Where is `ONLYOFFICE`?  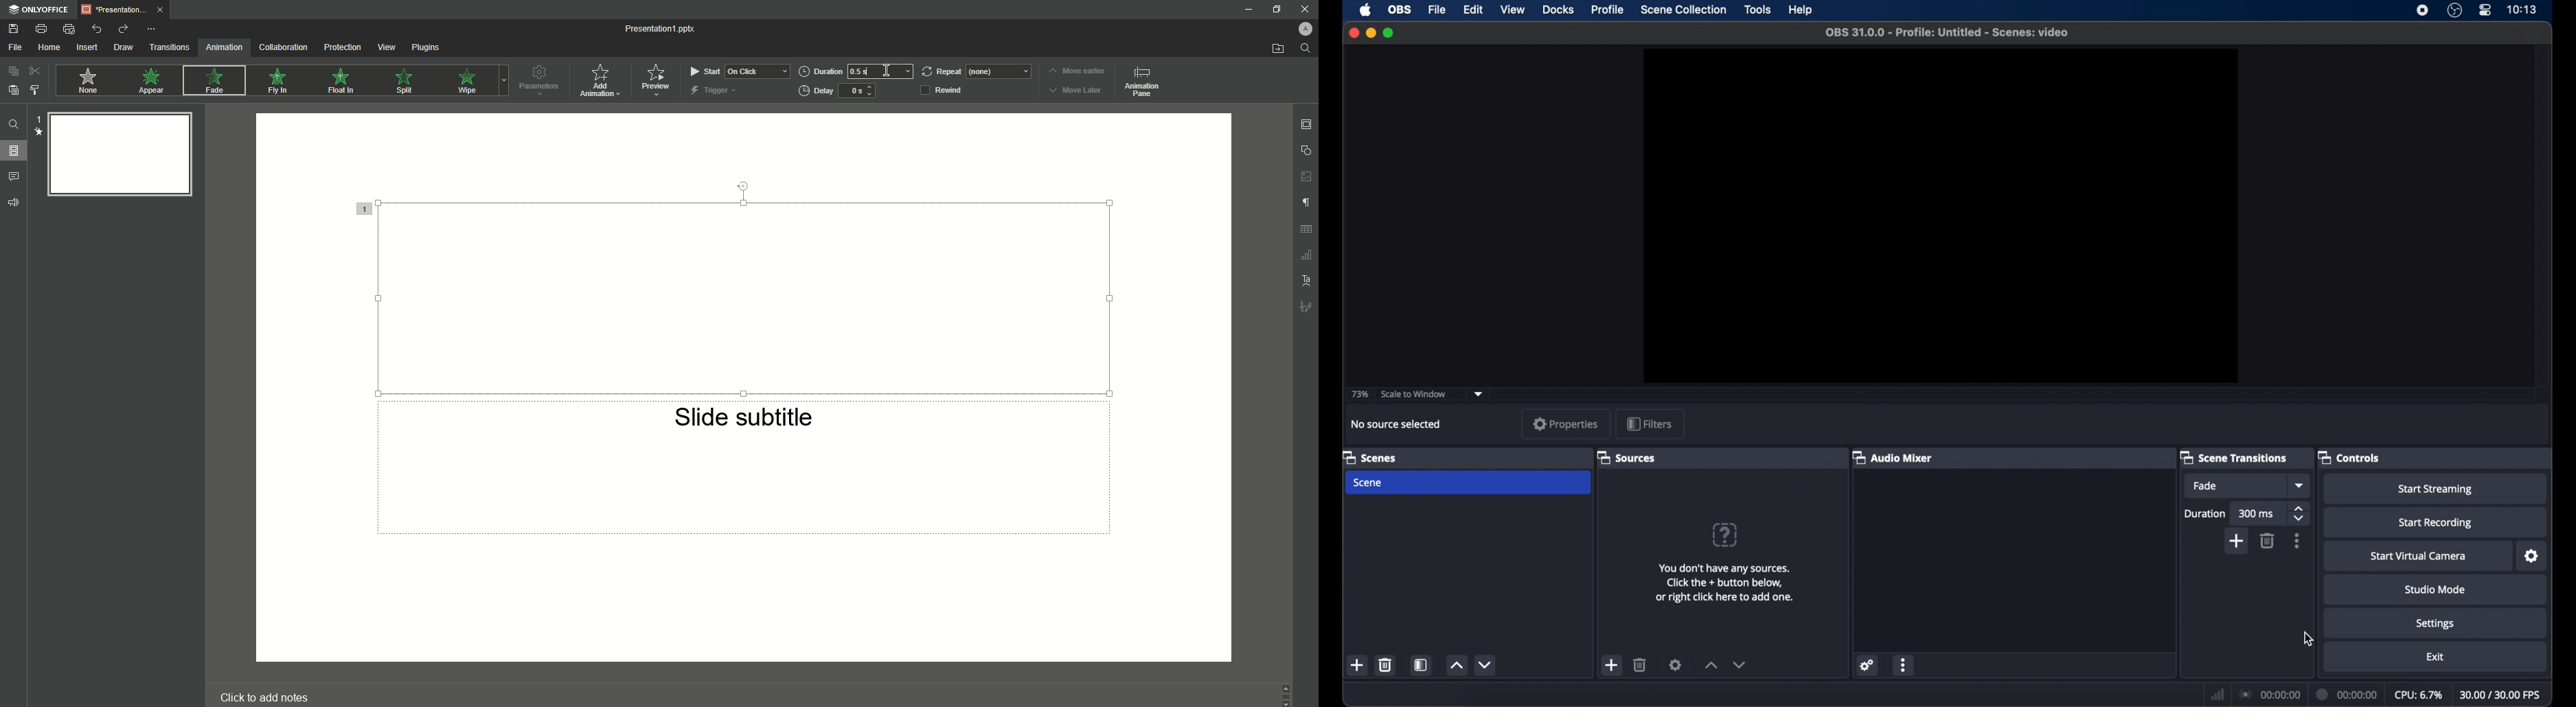 ONLYOFFICE is located at coordinates (41, 10).